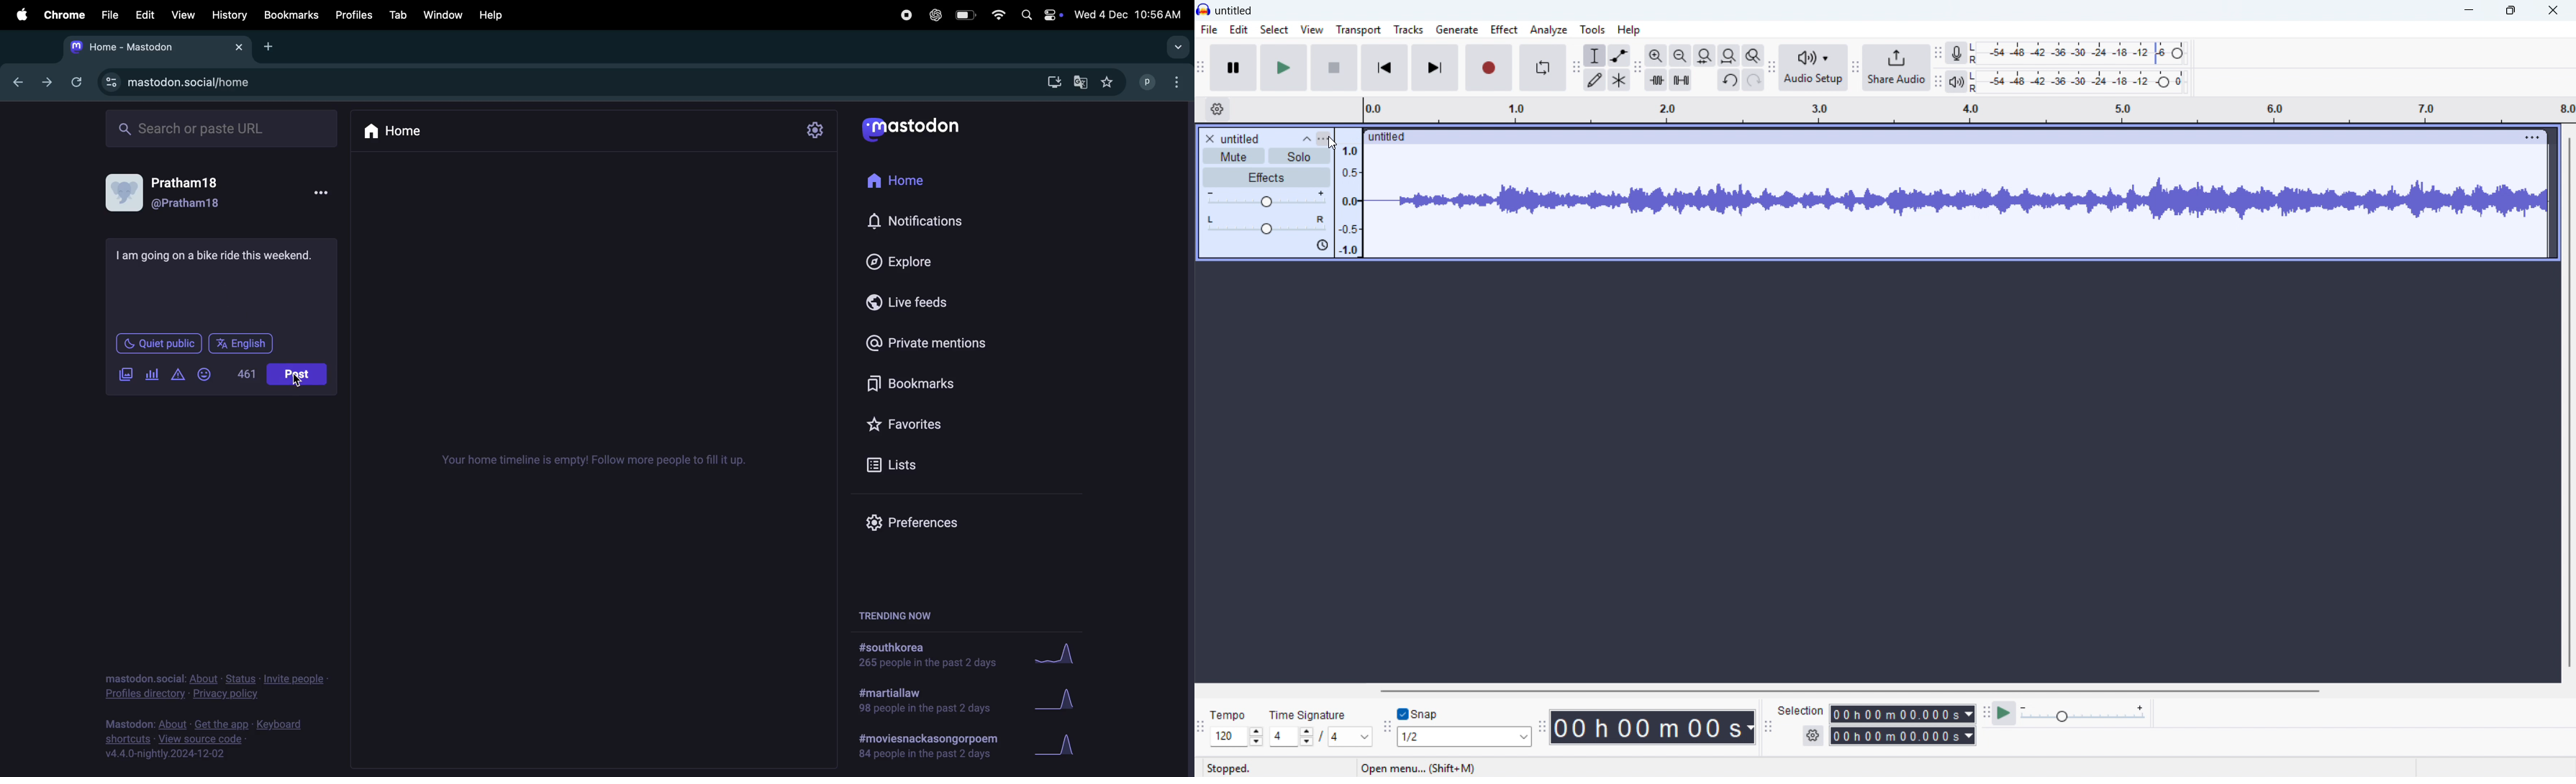 Image resolution: width=2576 pixels, height=784 pixels. Describe the element at coordinates (1620, 80) in the screenshot. I see `Multi - tool ` at that location.